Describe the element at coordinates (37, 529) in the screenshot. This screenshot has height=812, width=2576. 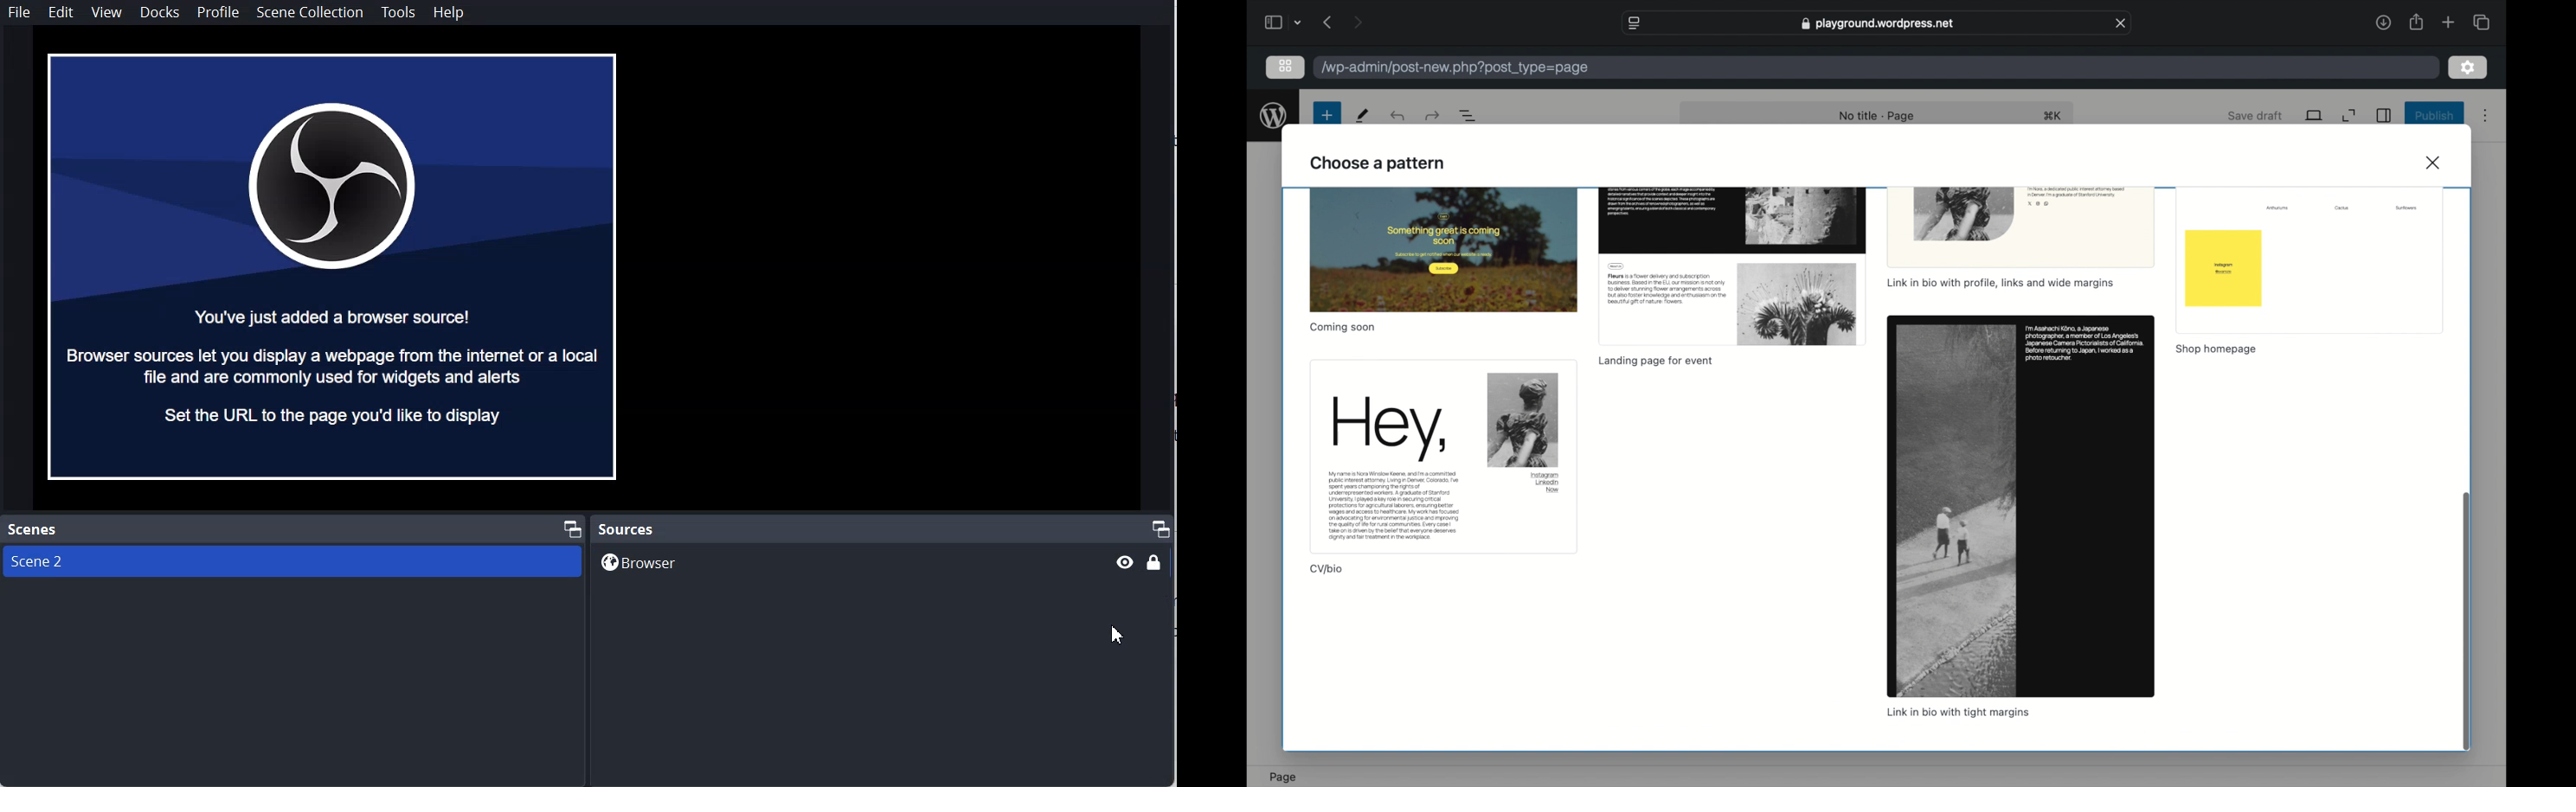
I see `Scene` at that location.